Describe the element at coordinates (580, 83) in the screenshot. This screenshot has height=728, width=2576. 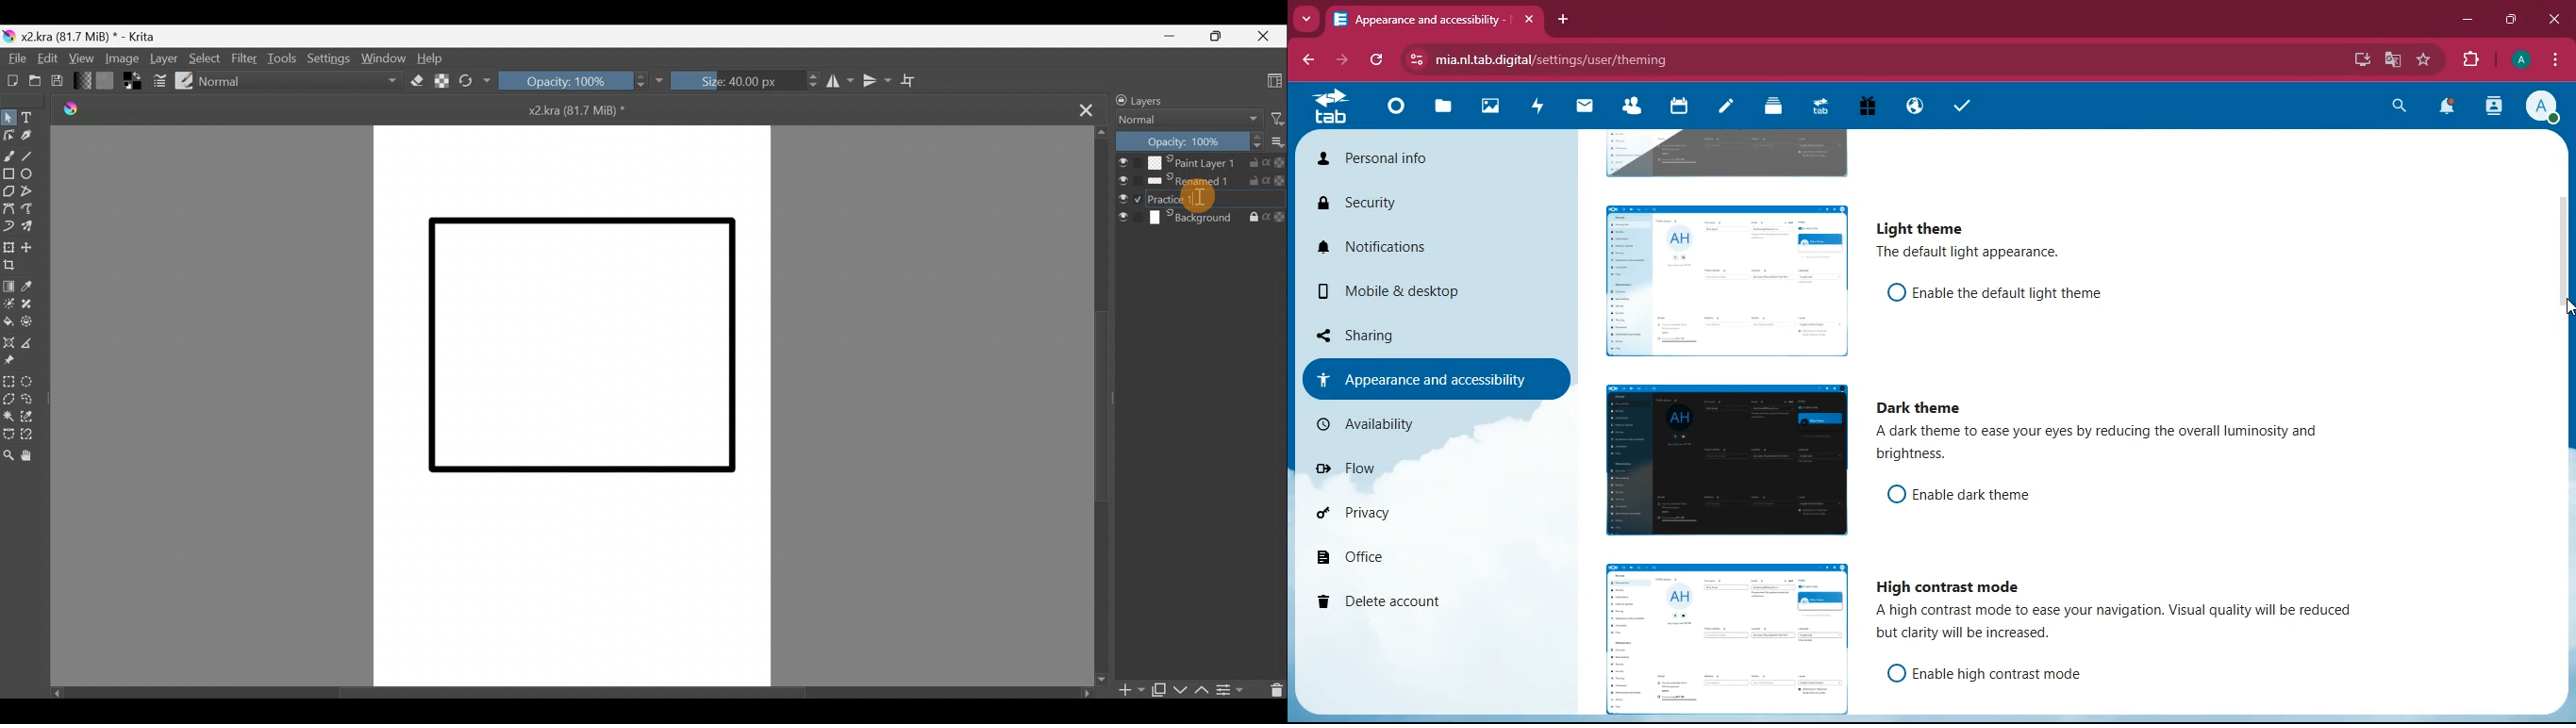
I see `Opacity: 100%` at that location.